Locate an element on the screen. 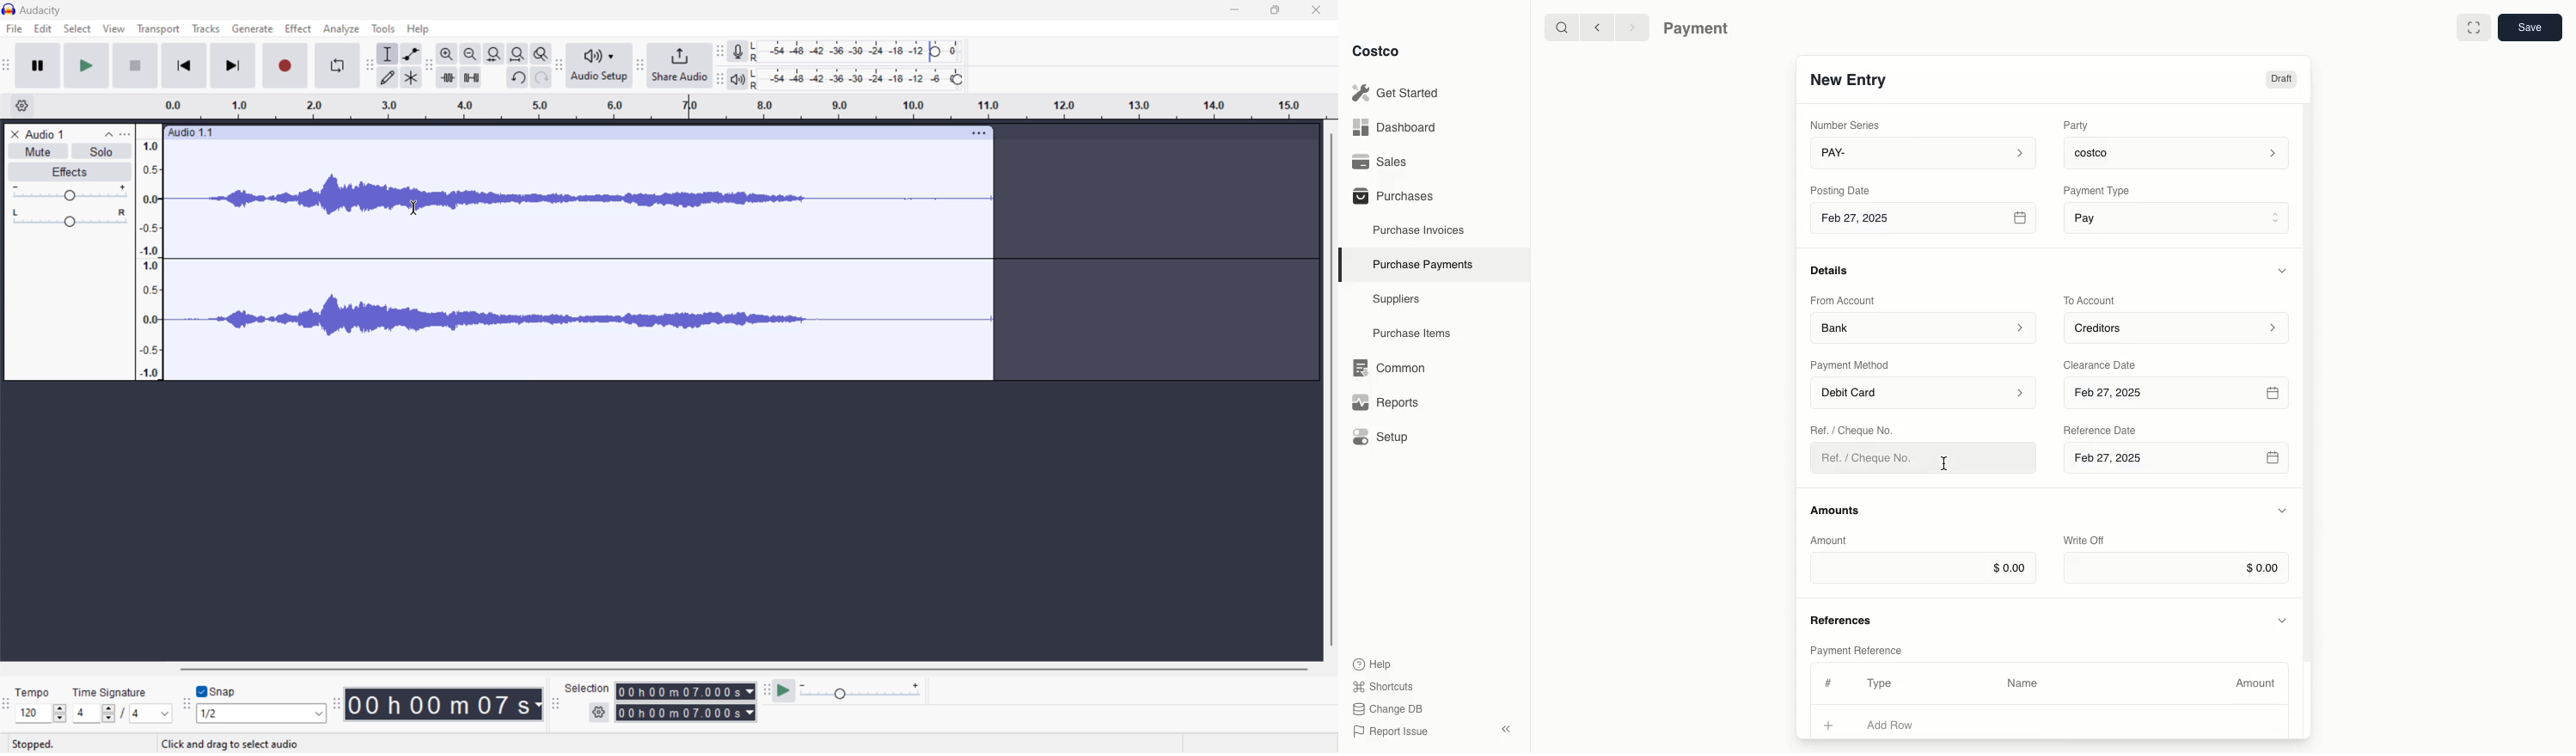  selection tool is located at coordinates (389, 54).